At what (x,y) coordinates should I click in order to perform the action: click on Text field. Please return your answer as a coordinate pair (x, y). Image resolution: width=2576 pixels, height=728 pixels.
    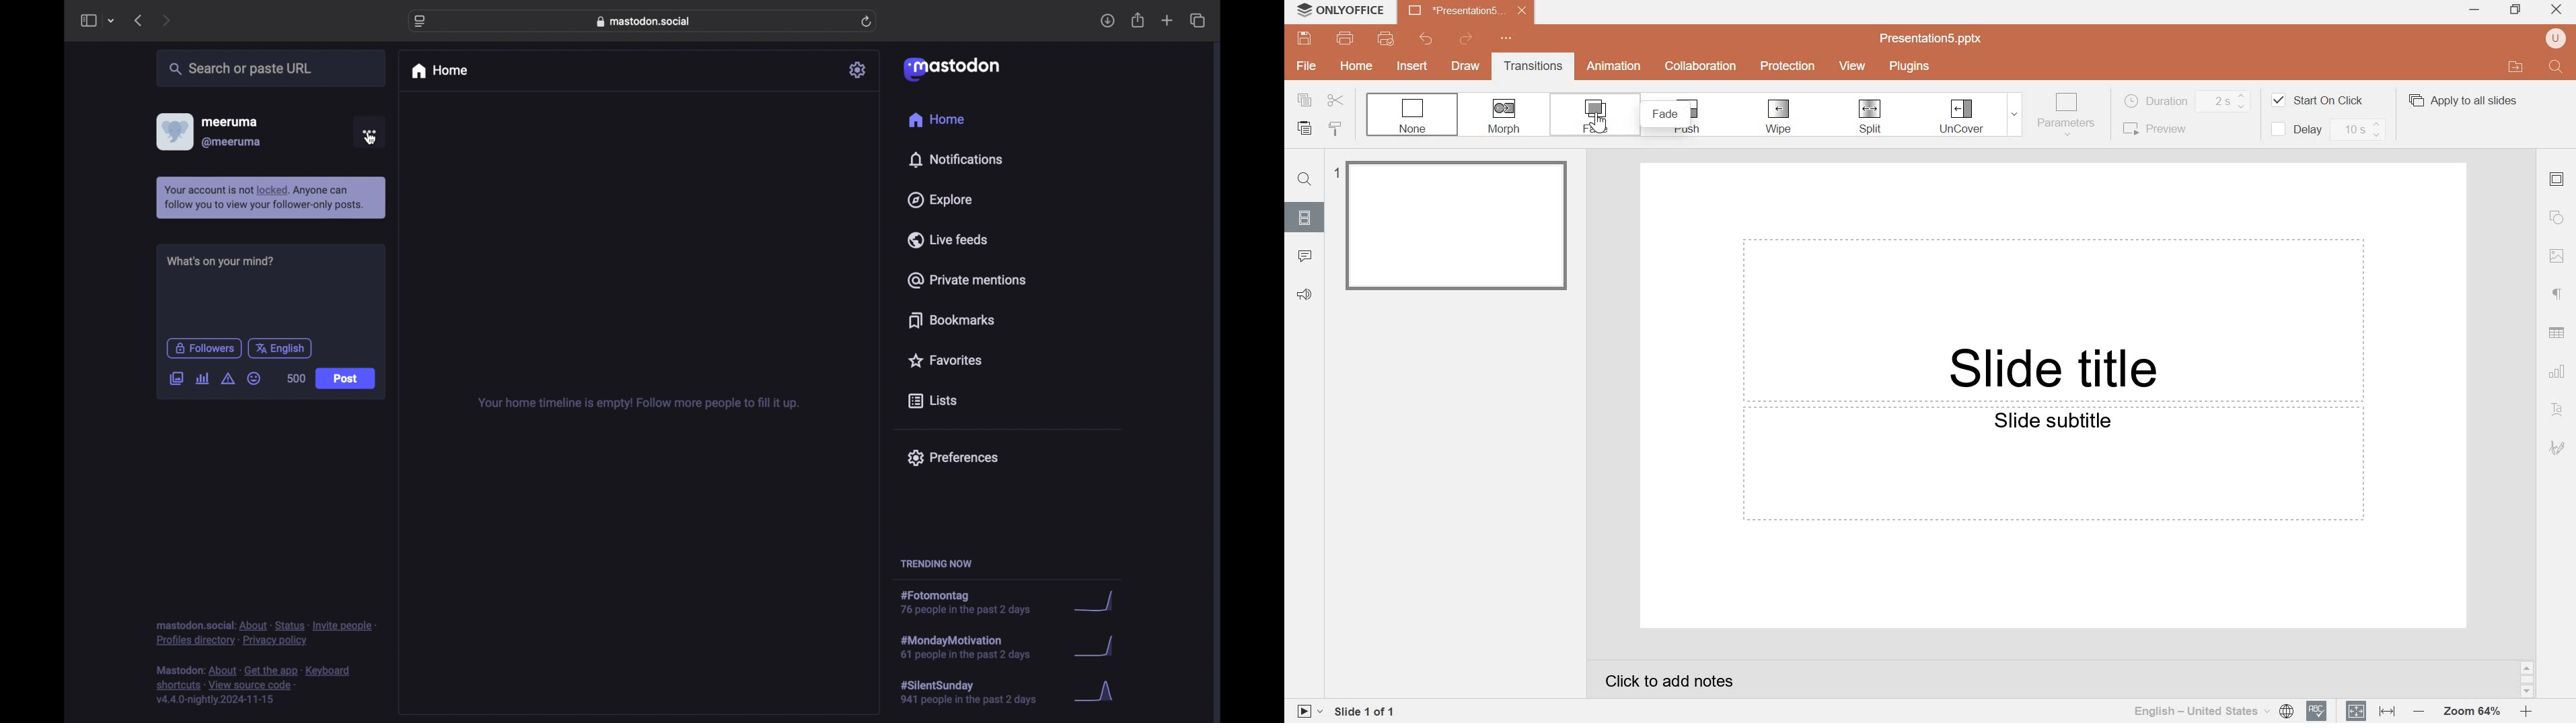
    Looking at the image, I should click on (2052, 465).